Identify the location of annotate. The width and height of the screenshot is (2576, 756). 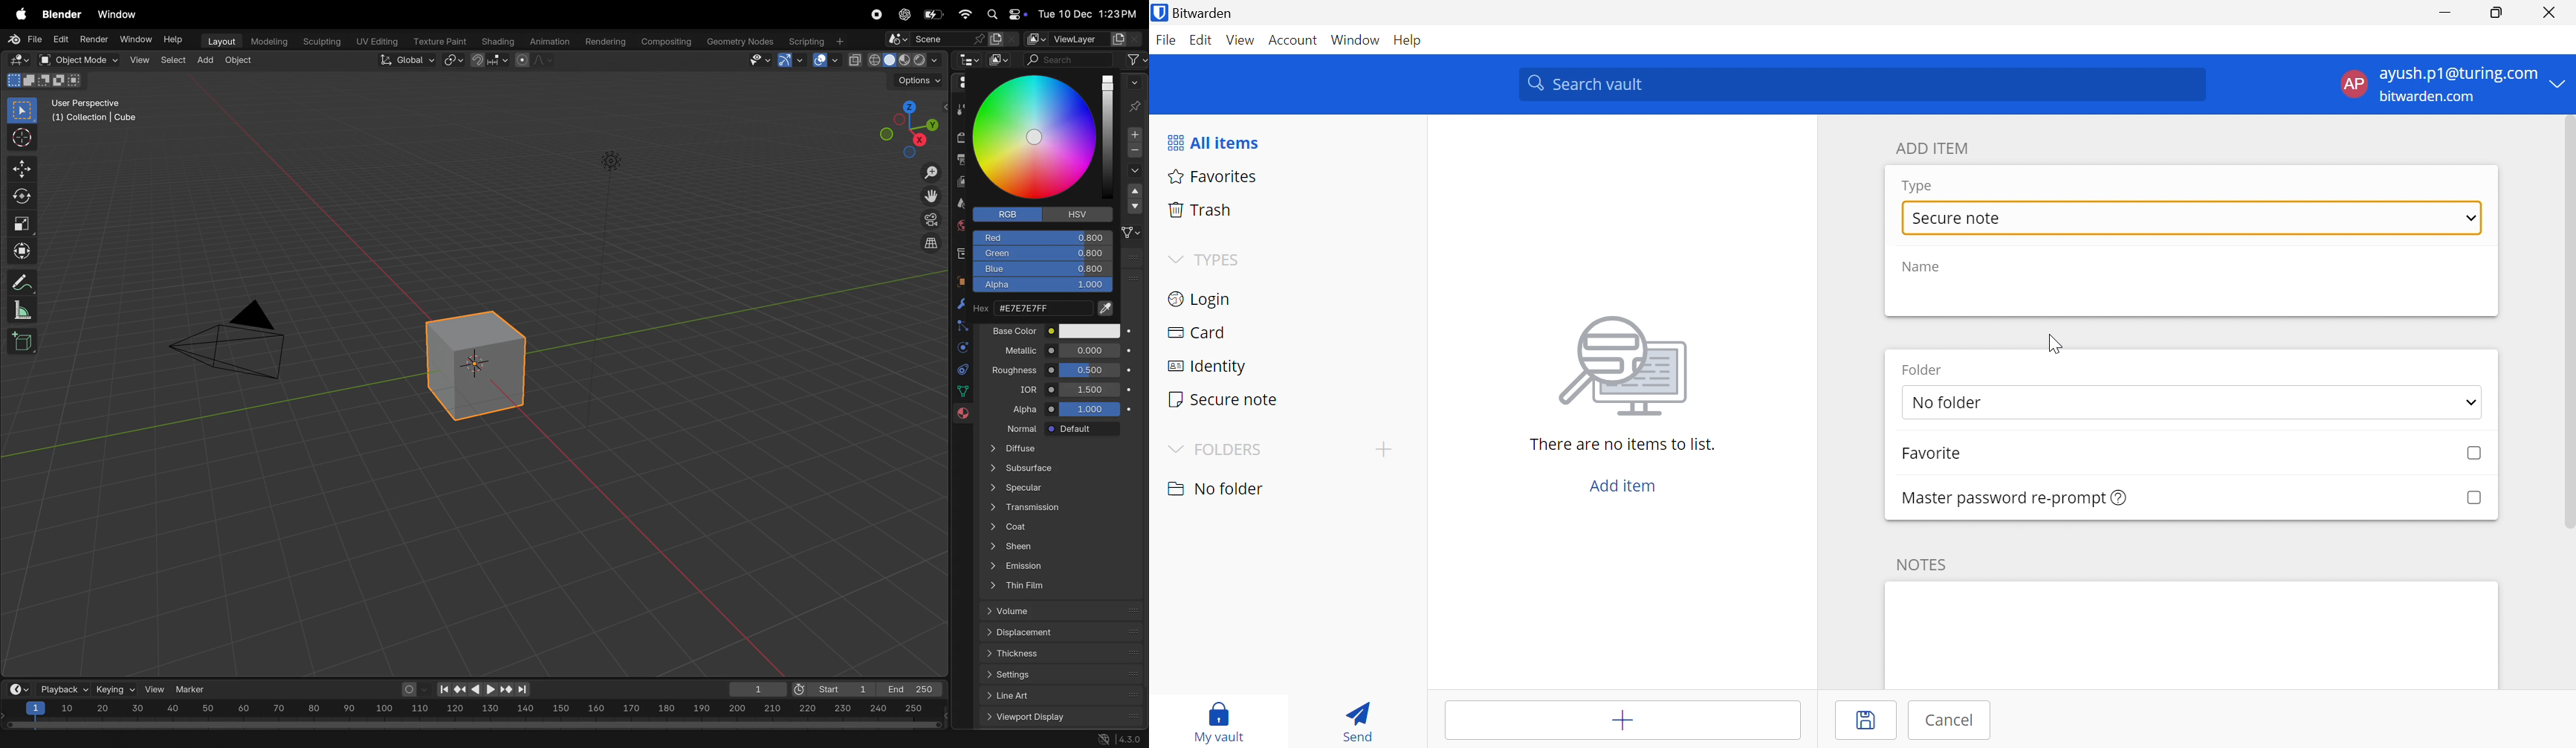
(19, 282).